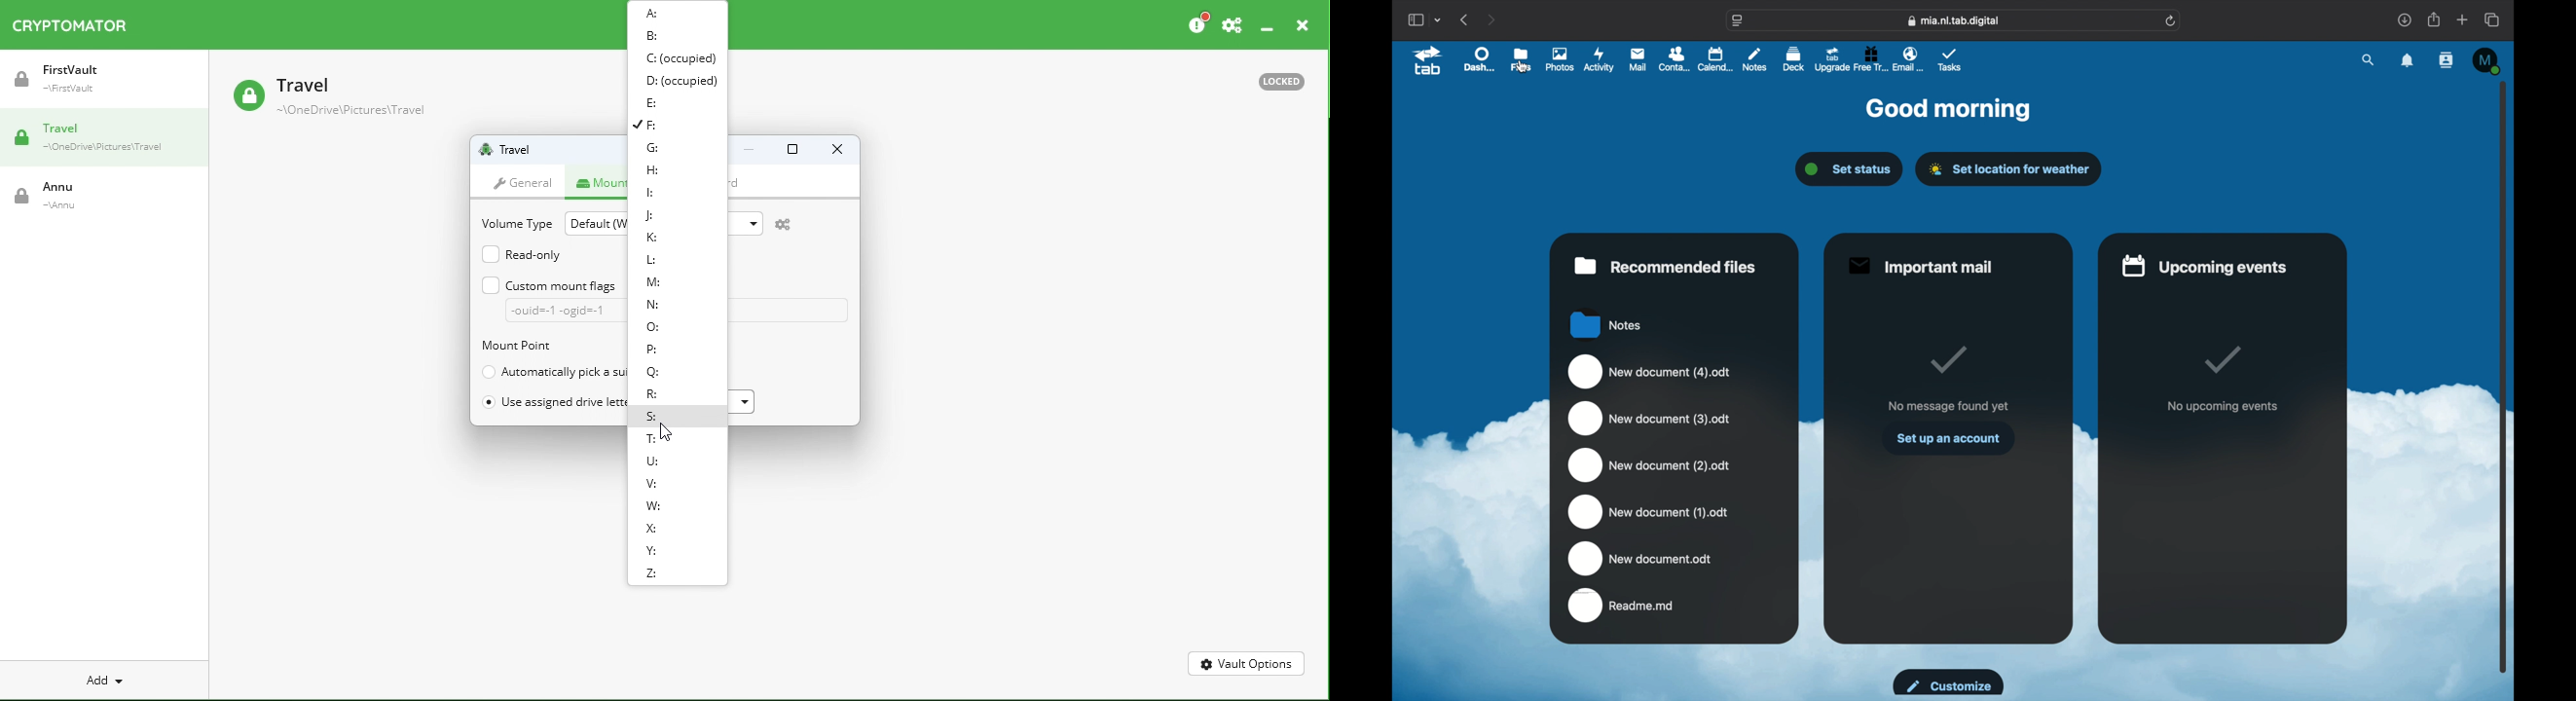 The image size is (2576, 728). I want to click on no upcoming events, so click(2222, 407).